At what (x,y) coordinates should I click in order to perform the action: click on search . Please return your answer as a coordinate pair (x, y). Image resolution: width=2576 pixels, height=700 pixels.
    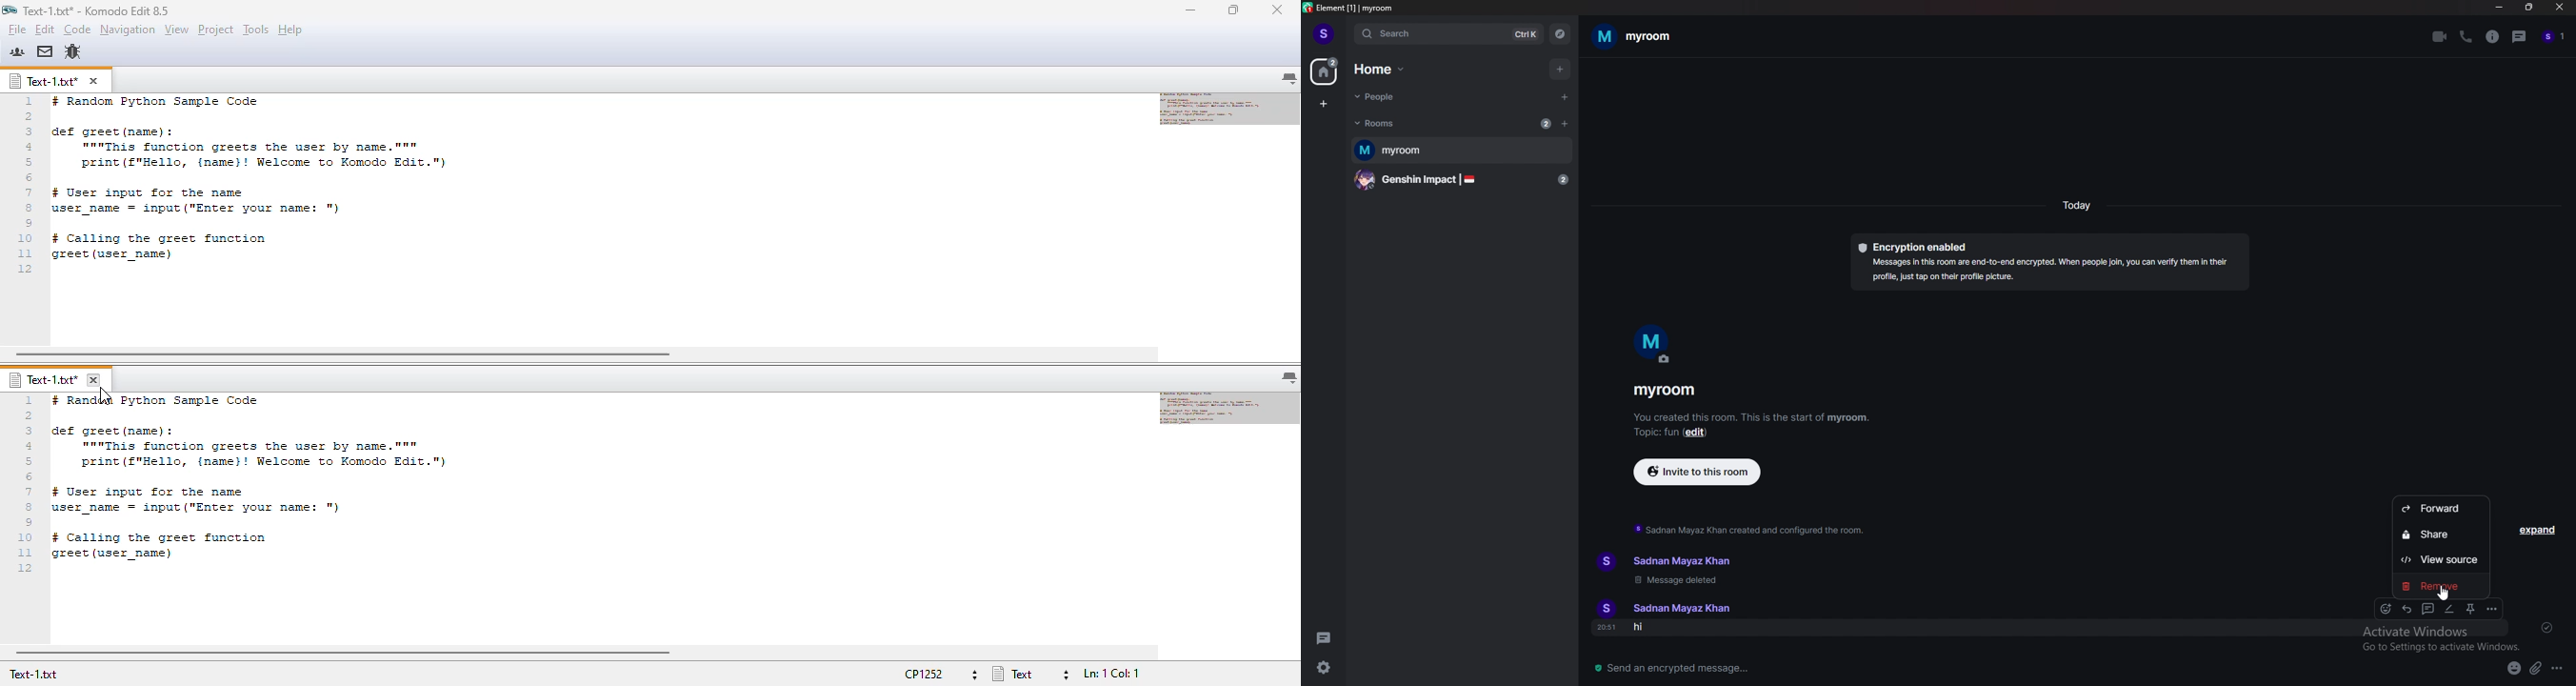
    Looking at the image, I should click on (1449, 34).